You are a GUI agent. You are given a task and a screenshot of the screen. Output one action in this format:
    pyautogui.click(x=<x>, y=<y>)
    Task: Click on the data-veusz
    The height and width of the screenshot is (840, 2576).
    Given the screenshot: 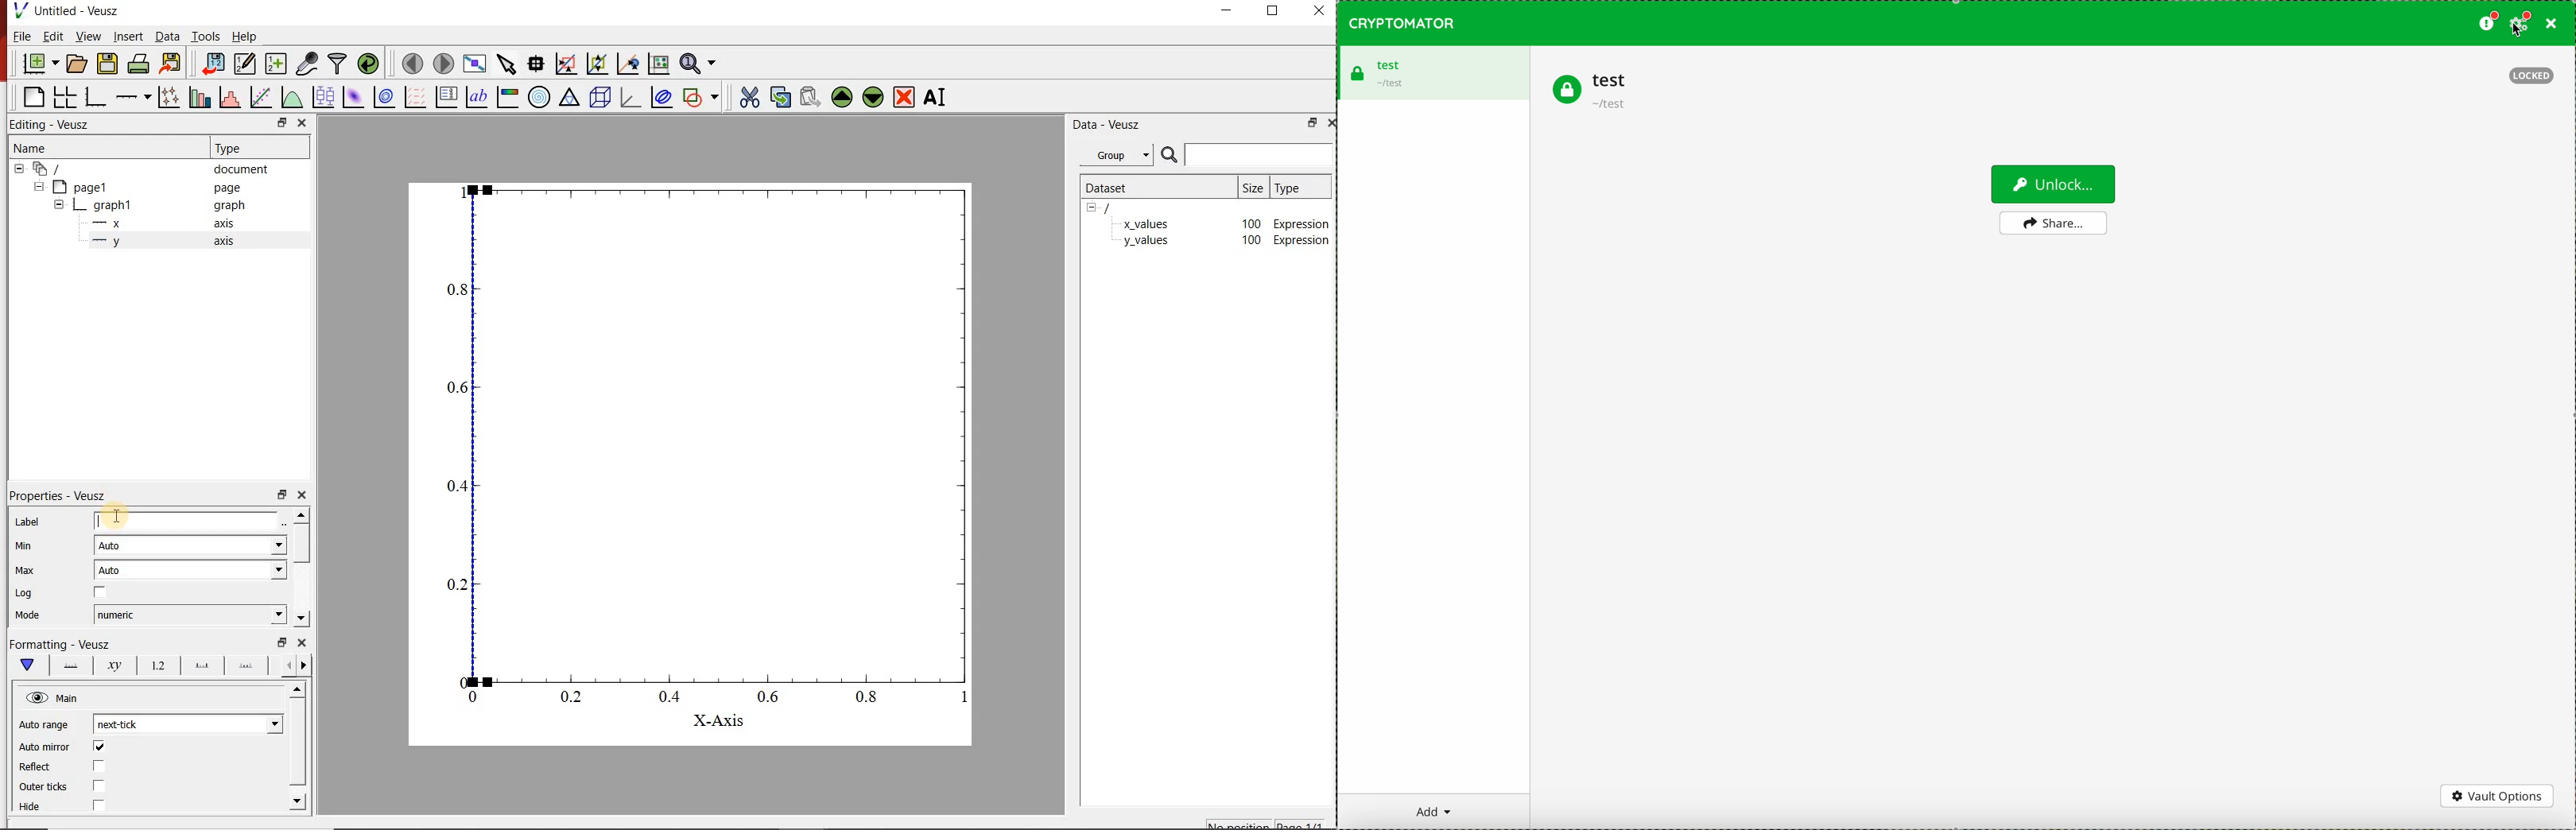 What is the action you would take?
    pyautogui.click(x=1108, y=126)
    